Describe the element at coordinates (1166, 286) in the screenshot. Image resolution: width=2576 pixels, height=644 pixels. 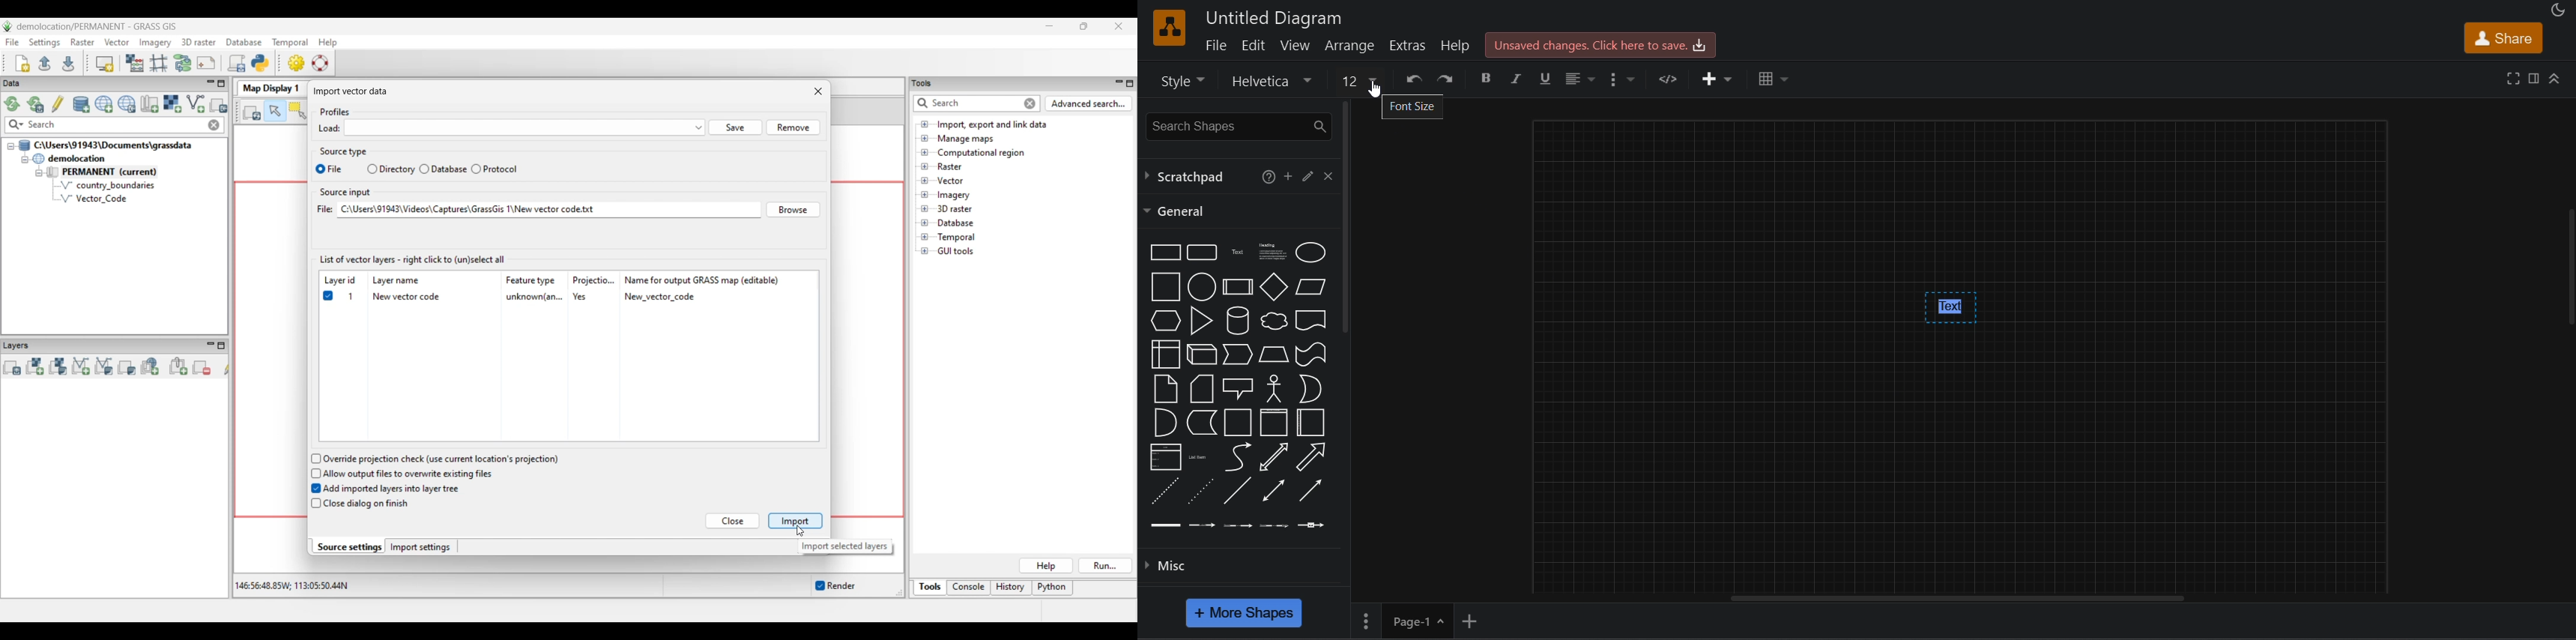
I see `Square` at that location.